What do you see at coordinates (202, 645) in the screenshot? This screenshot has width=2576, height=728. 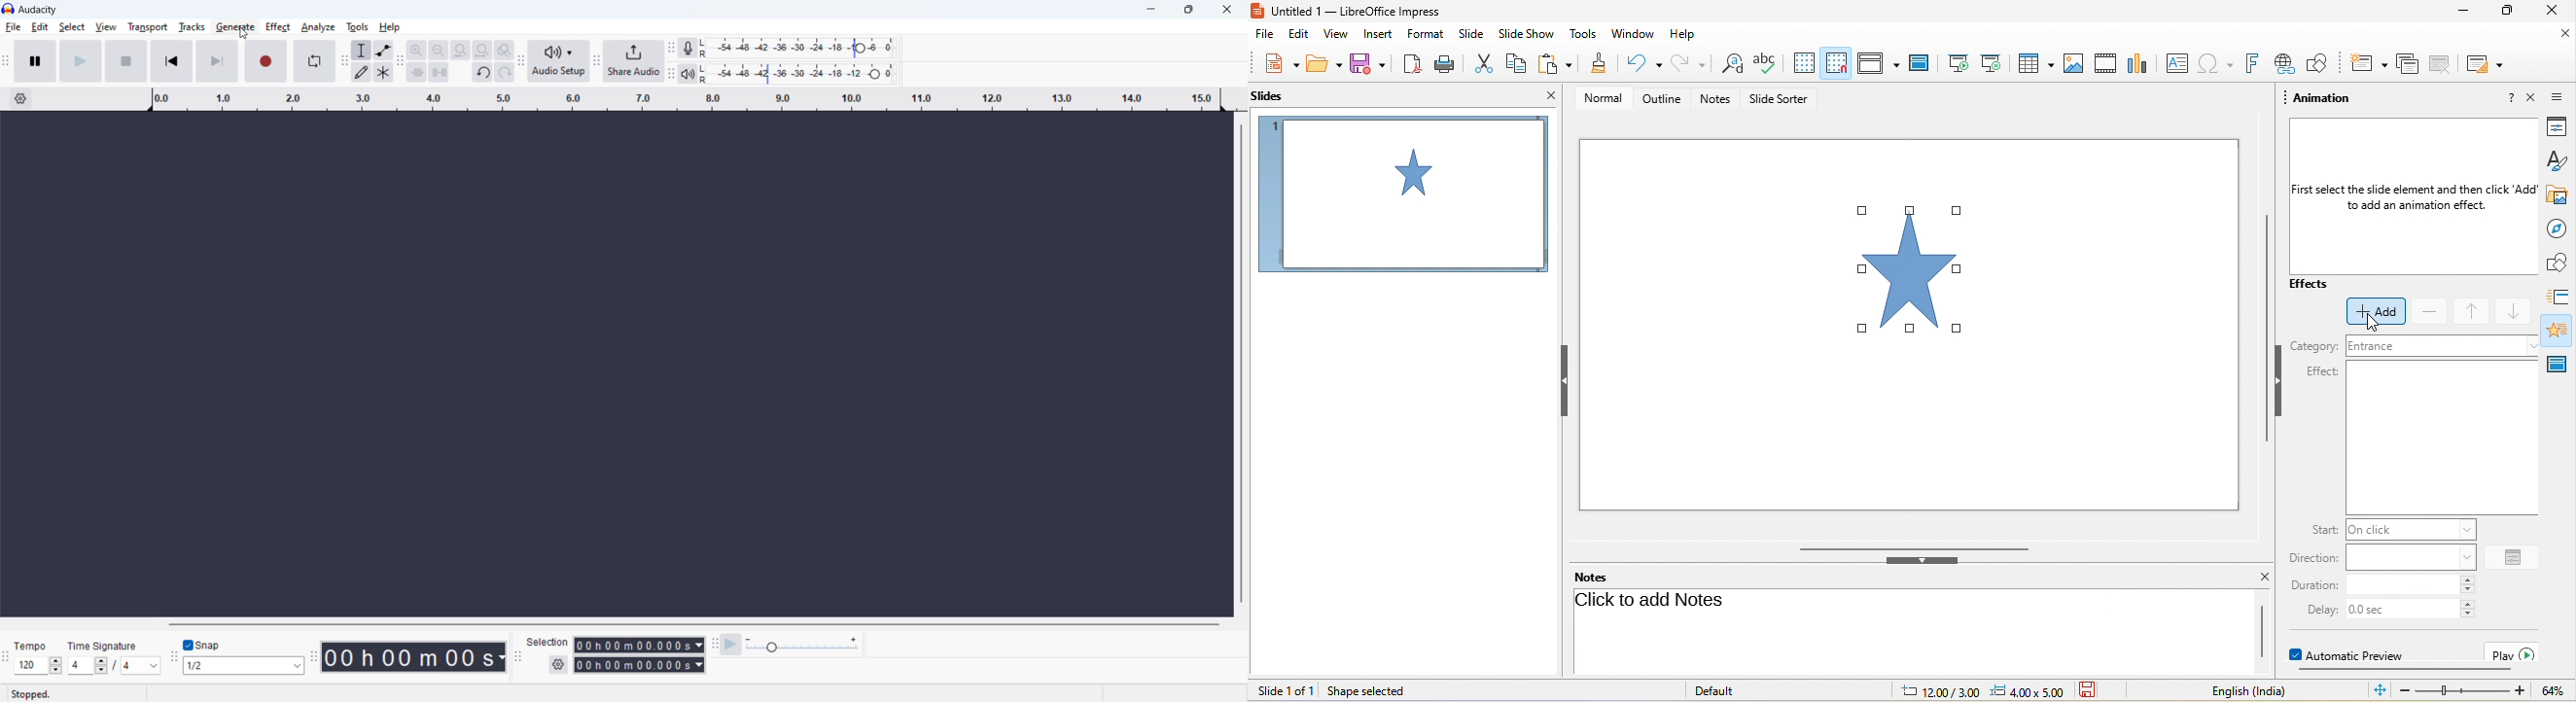 I see `toggle snap` at bounding box center [202, 645].